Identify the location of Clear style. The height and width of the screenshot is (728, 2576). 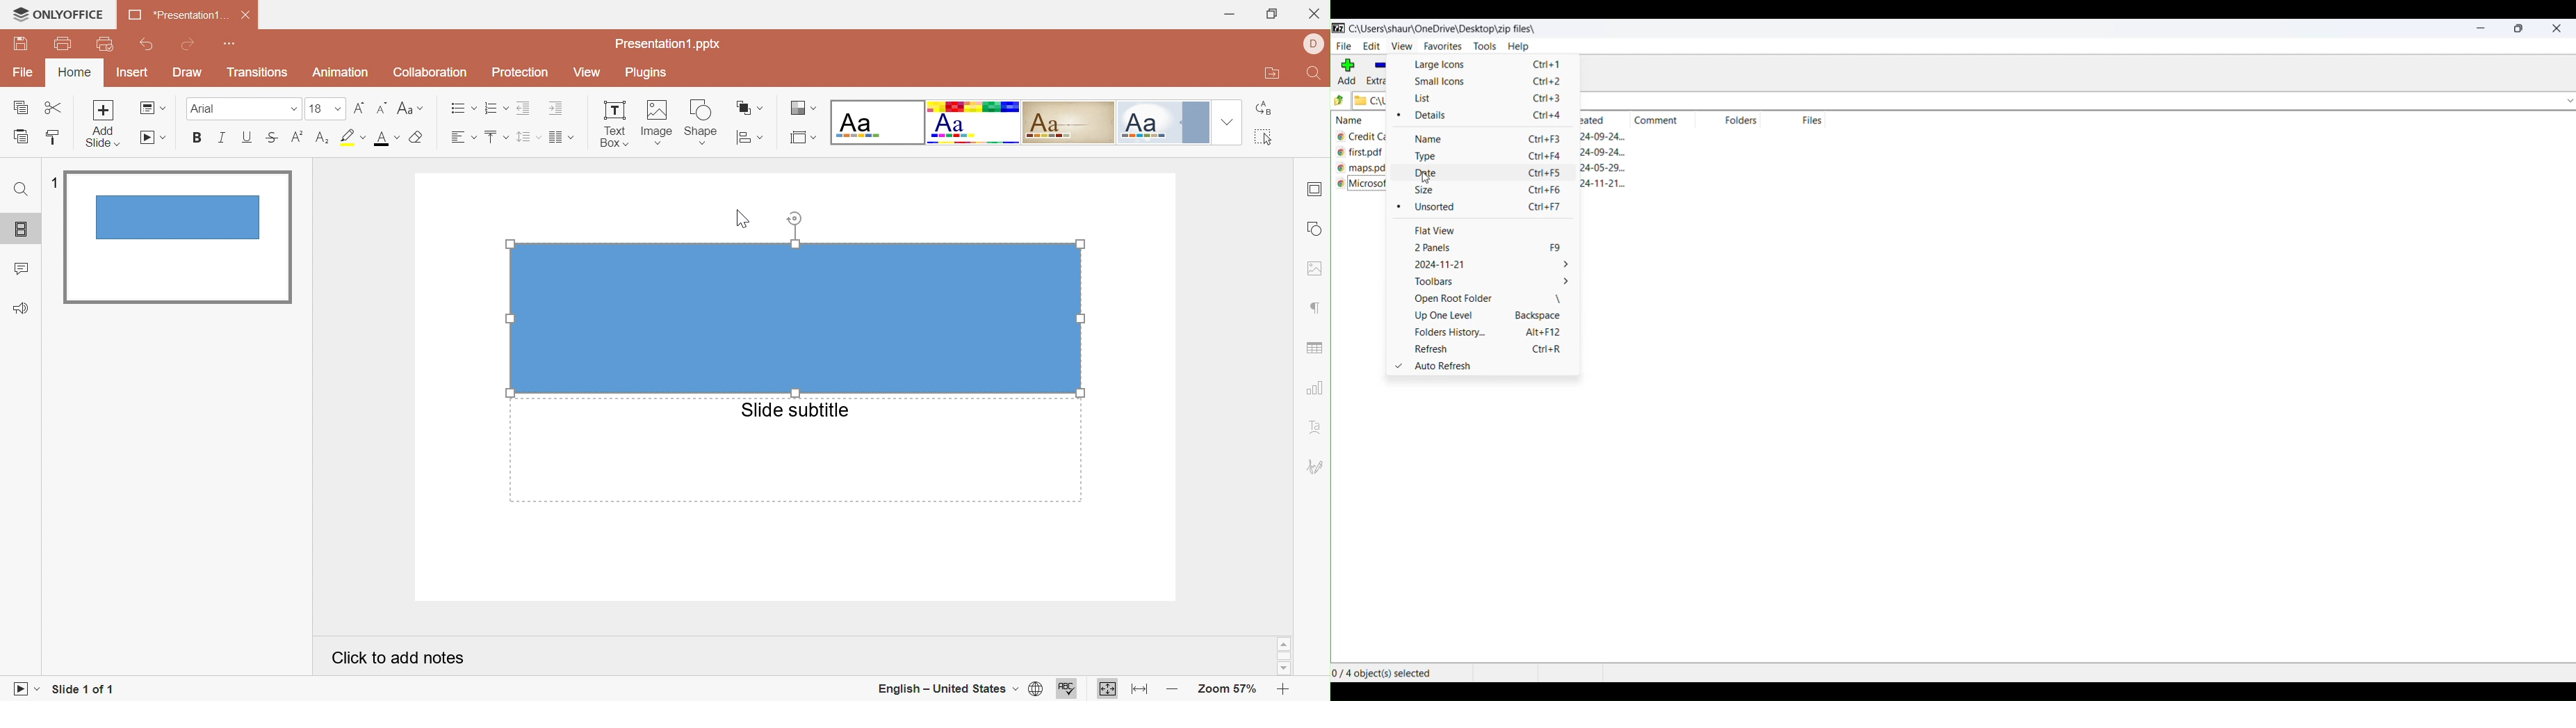
(419, 138).